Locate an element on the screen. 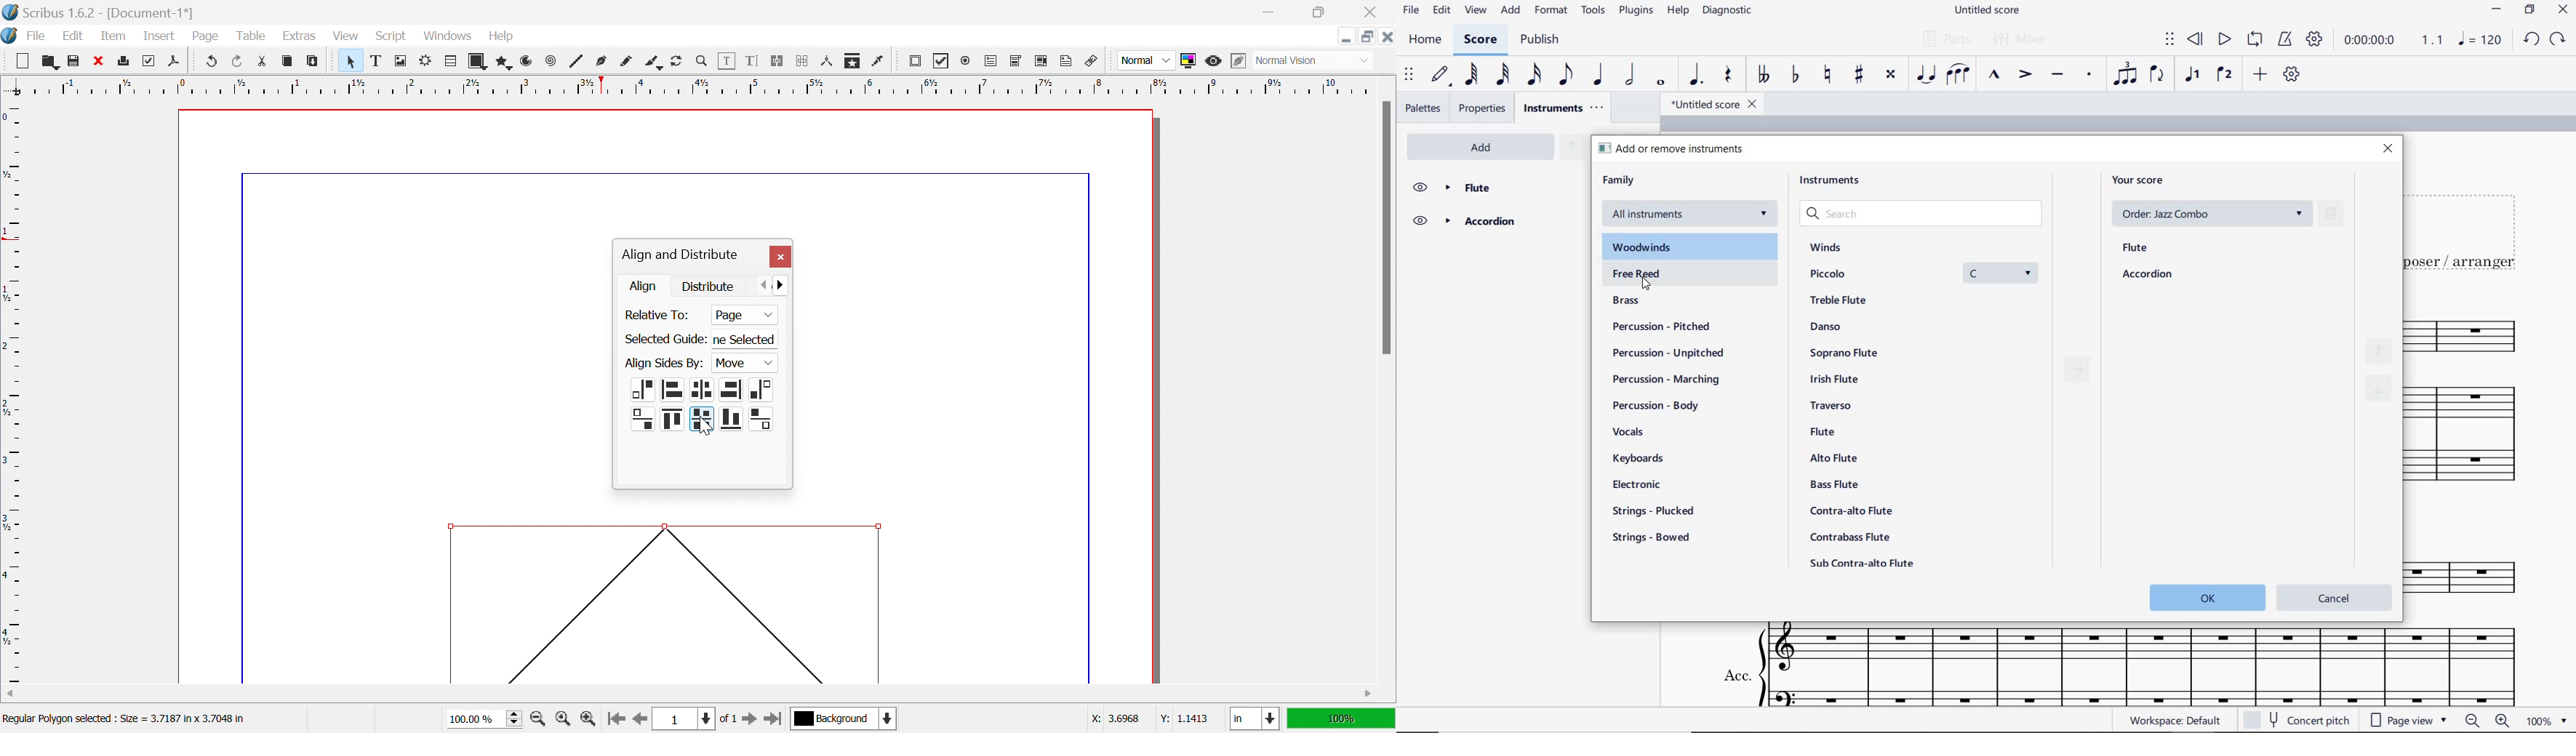 The height and width of the screenshot is (756, 2576). ne Selected is located at coordinates (748, 341).